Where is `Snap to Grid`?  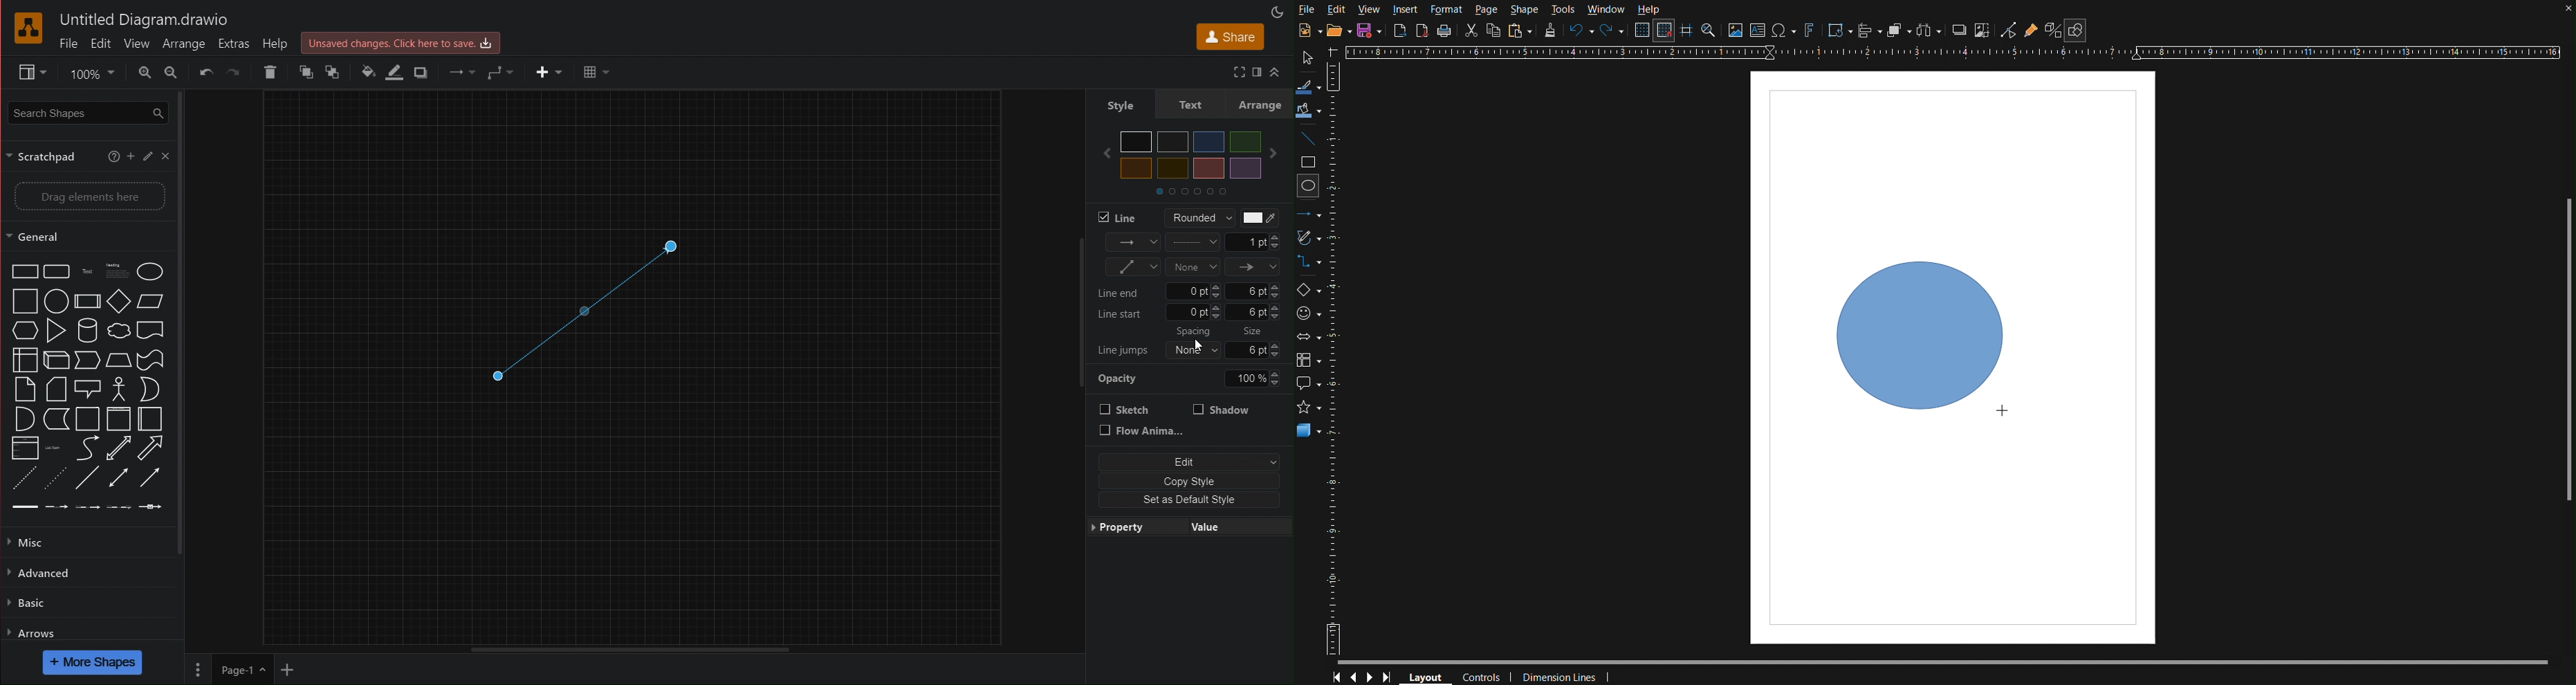 Snap to Grid is located at coordinates (1665, 31).